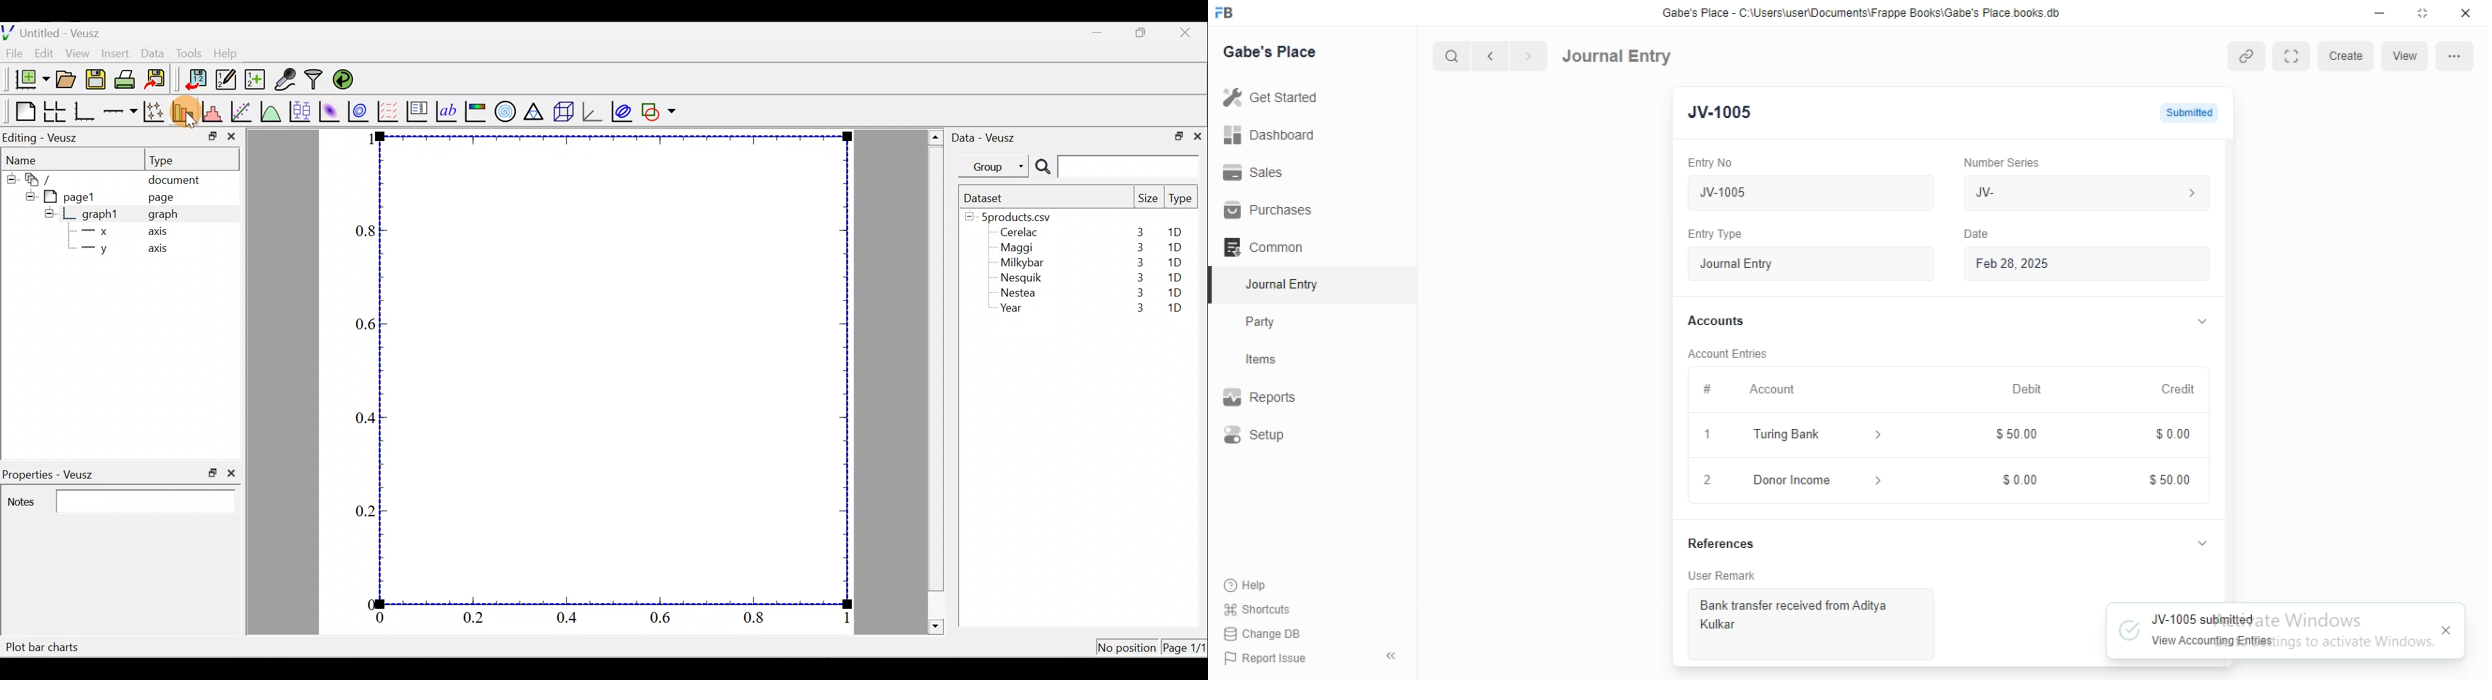 The image size is (2492, 700). I want to click on Dataset, so click(989, 198).